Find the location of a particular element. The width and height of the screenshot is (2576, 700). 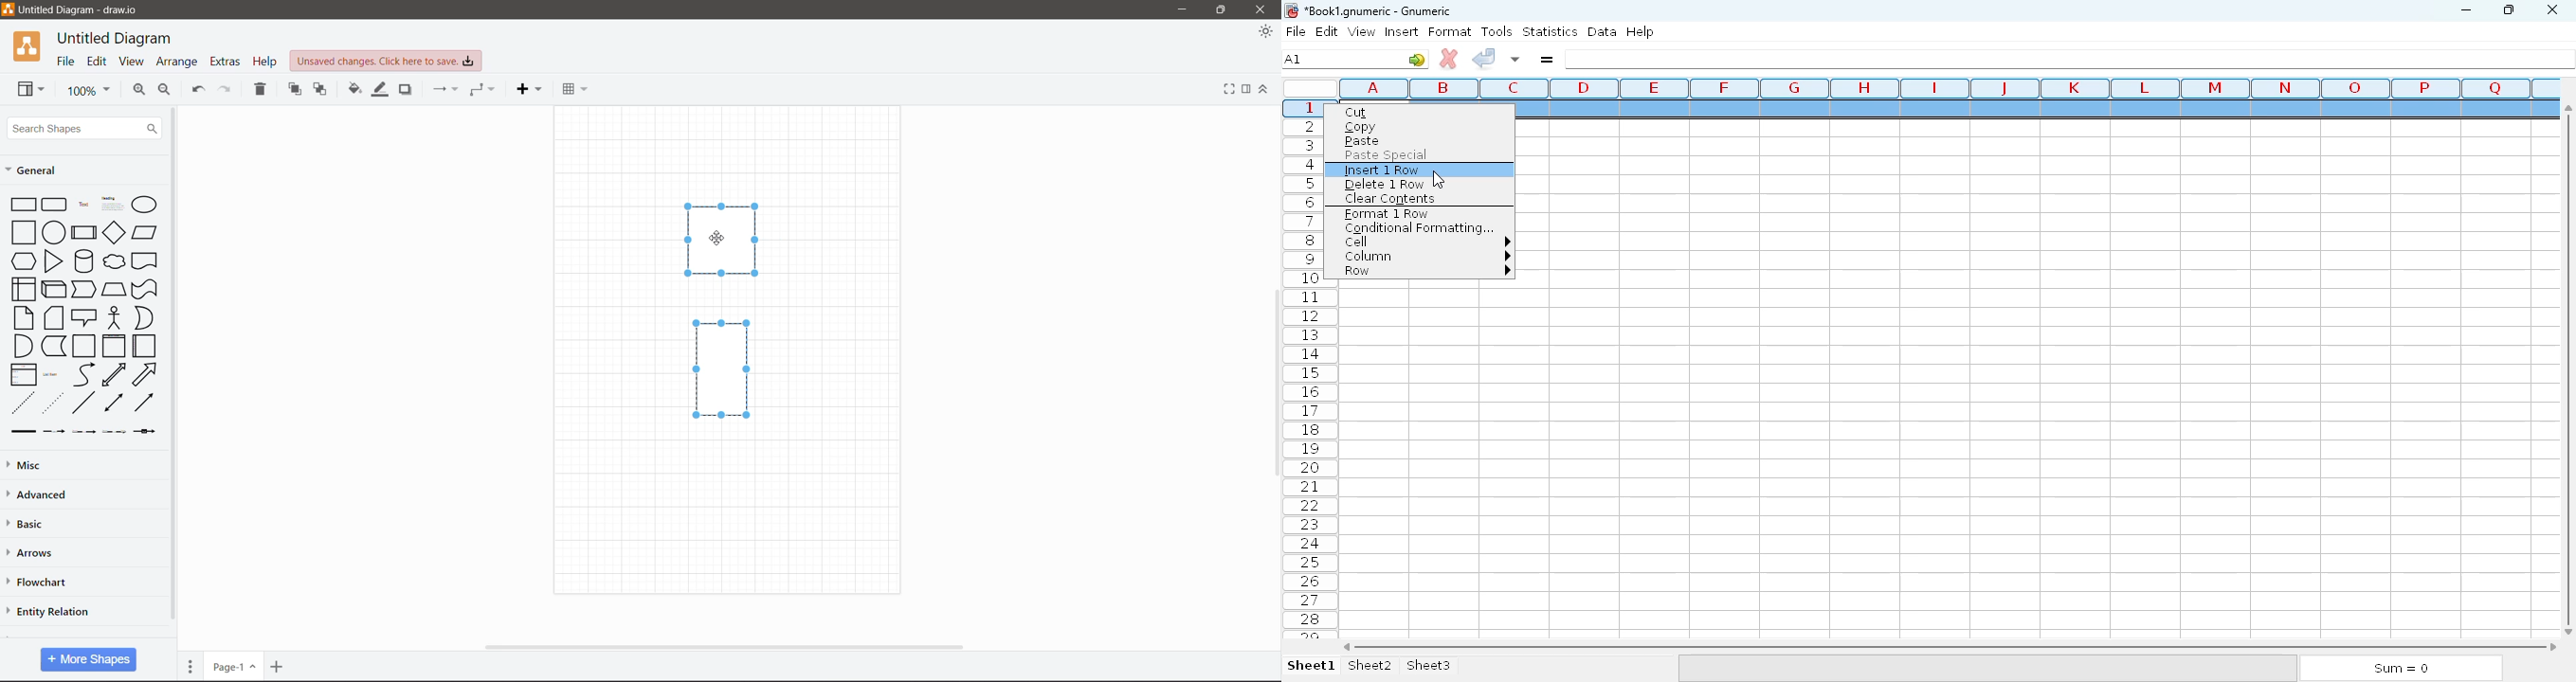

edit is located at coordinates (1328, 31).